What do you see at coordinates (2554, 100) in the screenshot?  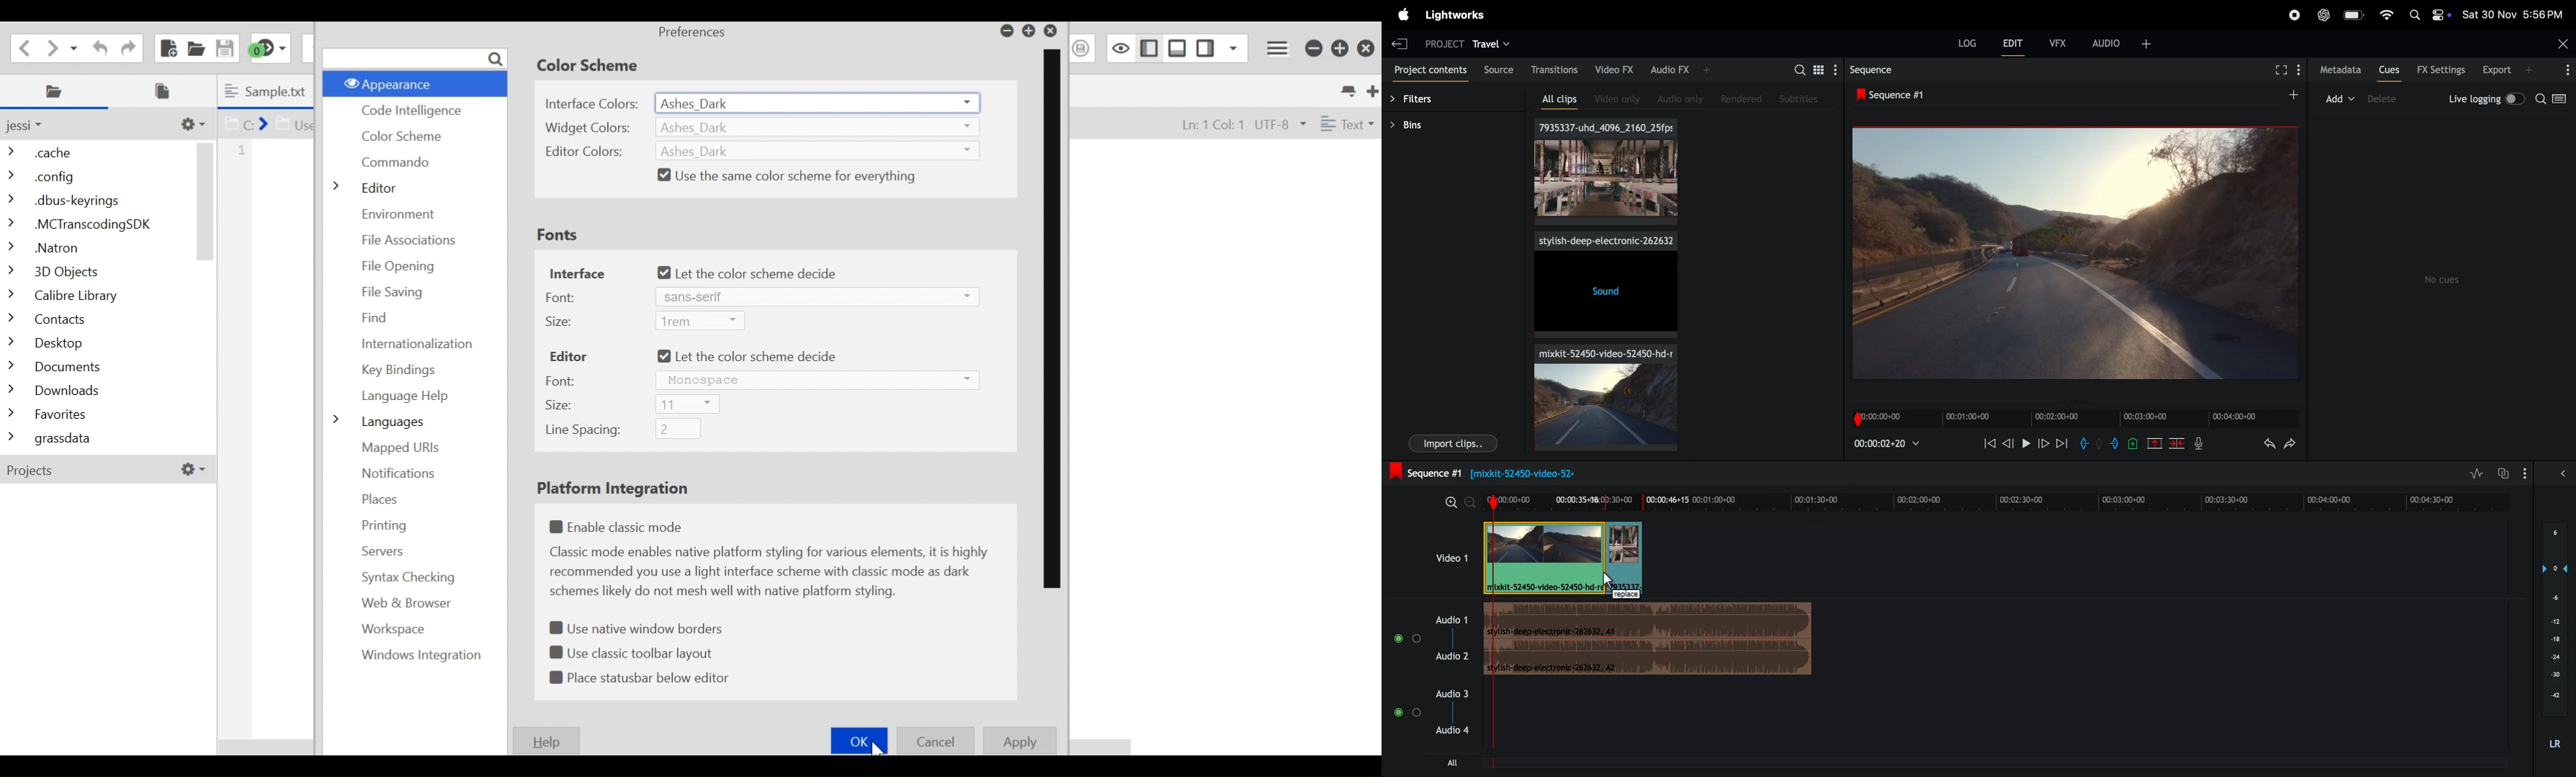 I see `search` at bounding box center [2554, 100].